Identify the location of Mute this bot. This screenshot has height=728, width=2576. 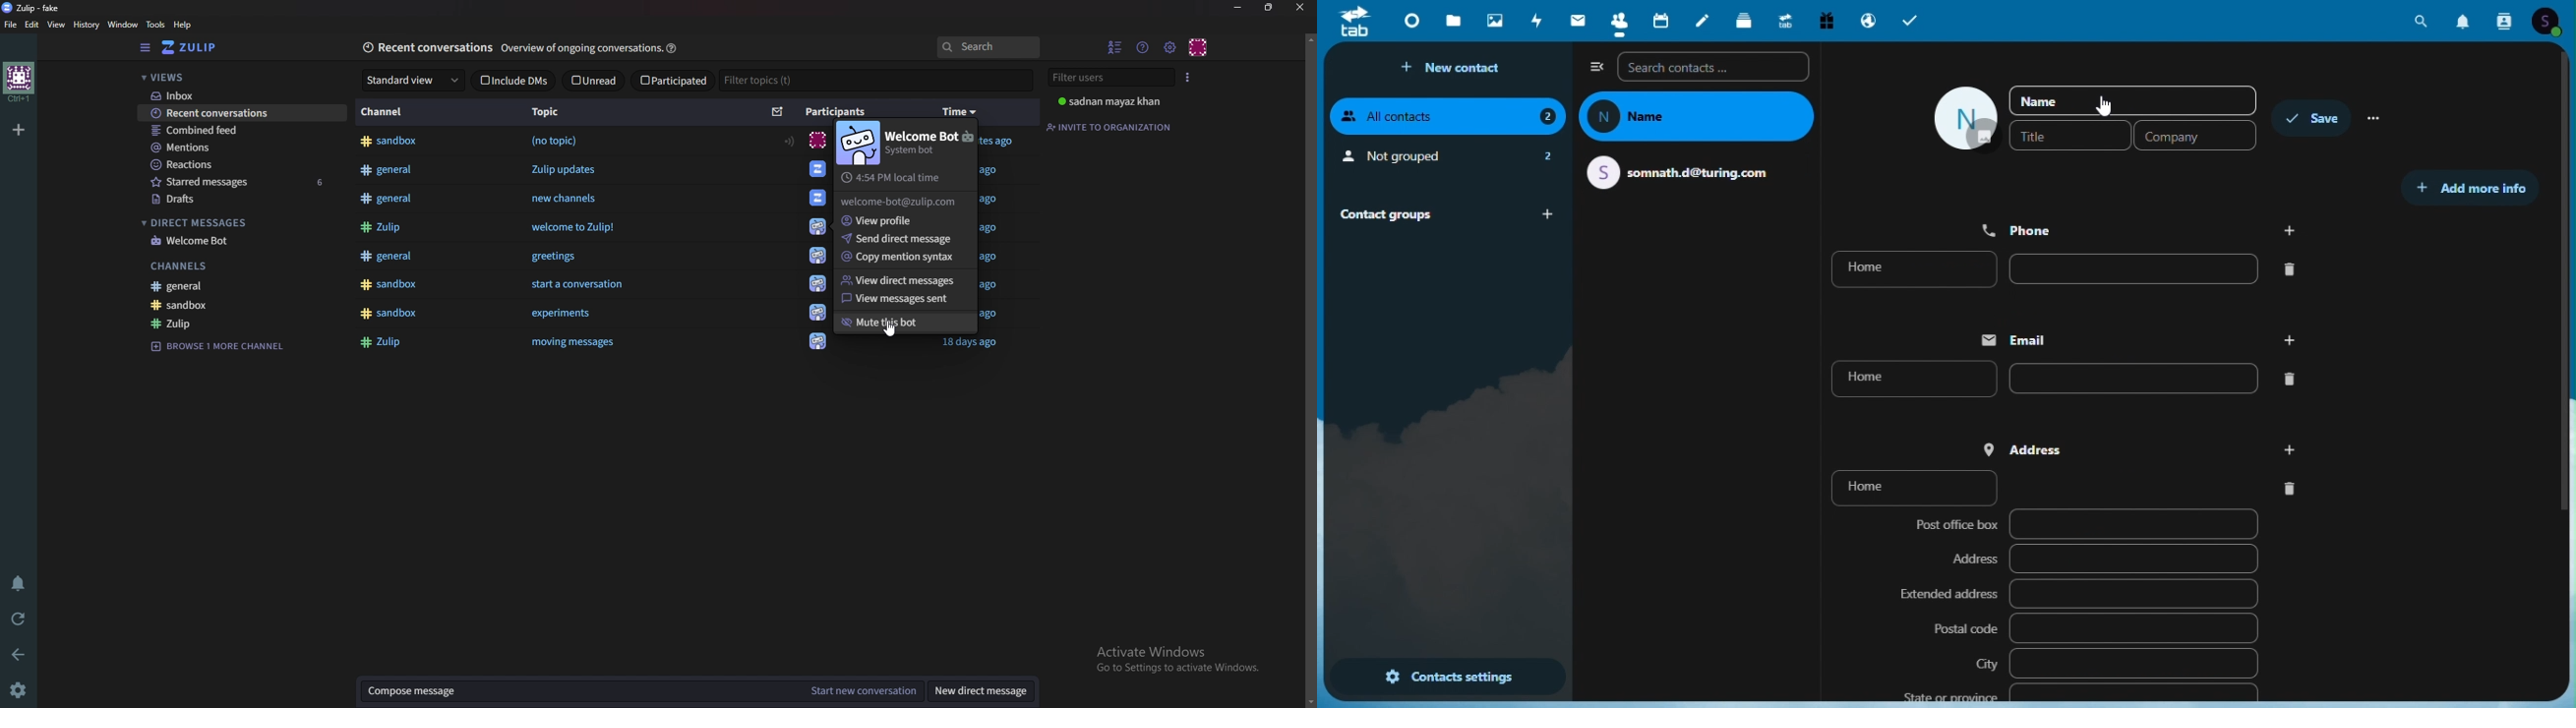
(900, 322).